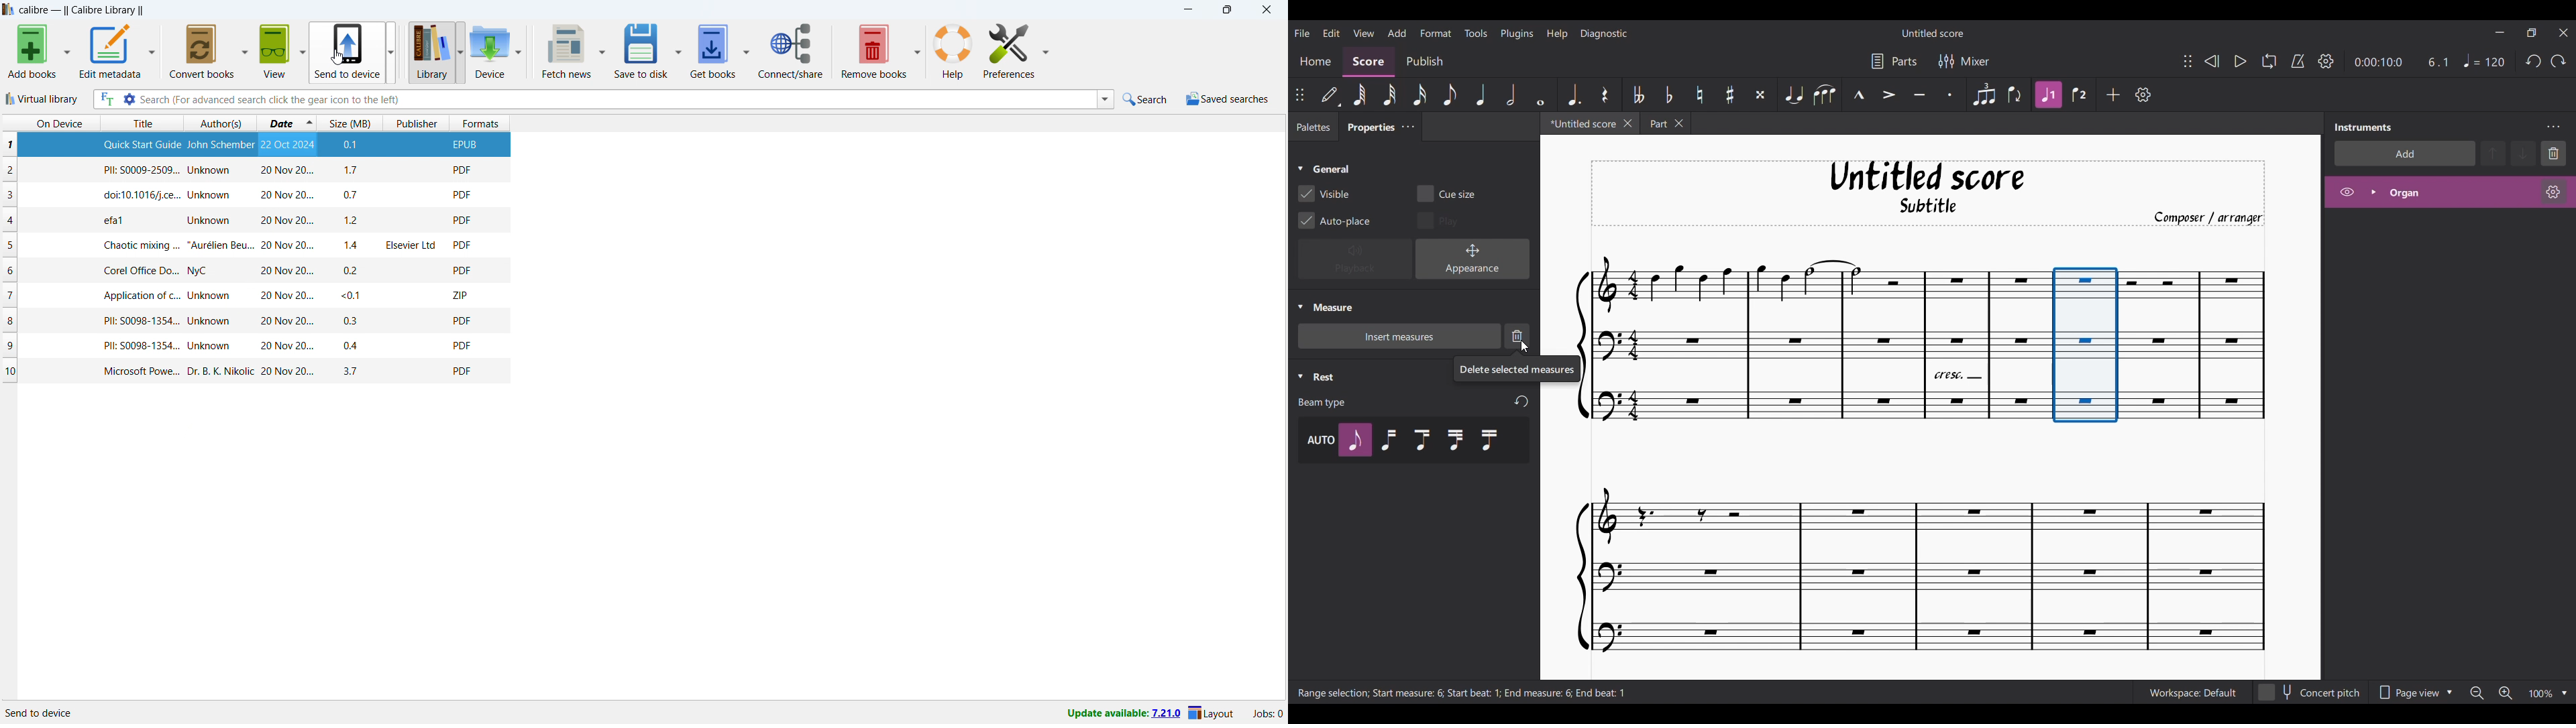  Describe the element at coordinates (1316, 377) in the screenshot. I see `Collapse Rest` at that location.